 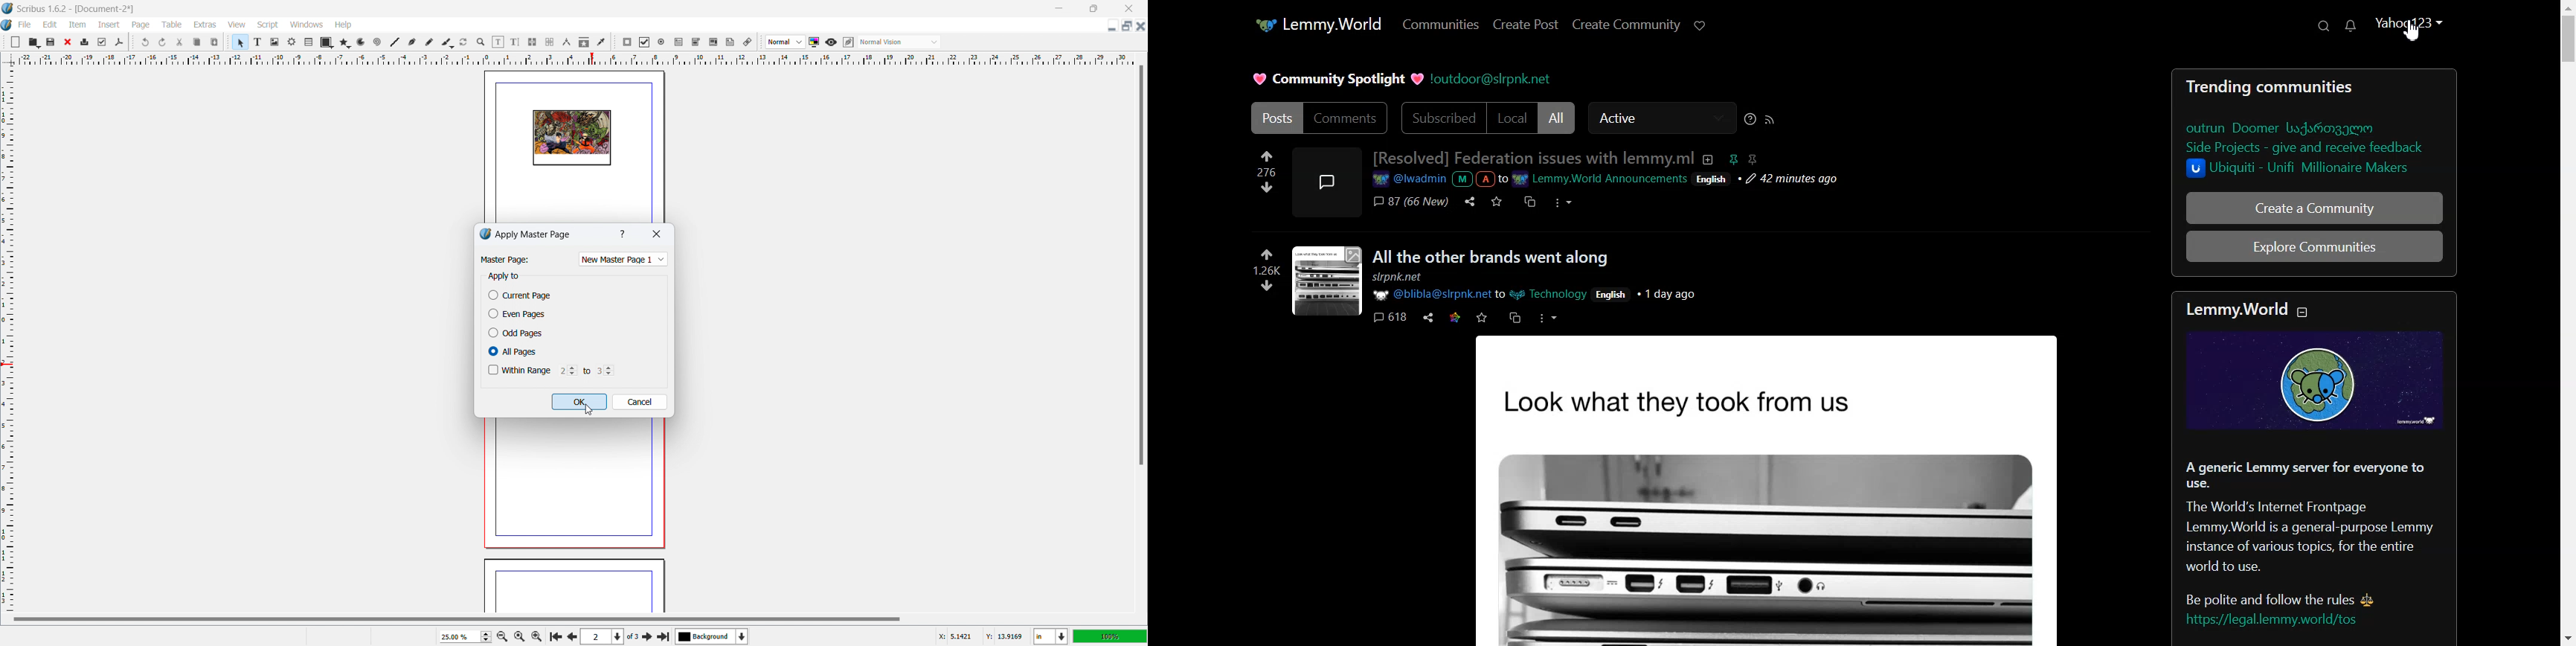 I want to click on first page, so click(x=555, y=635).